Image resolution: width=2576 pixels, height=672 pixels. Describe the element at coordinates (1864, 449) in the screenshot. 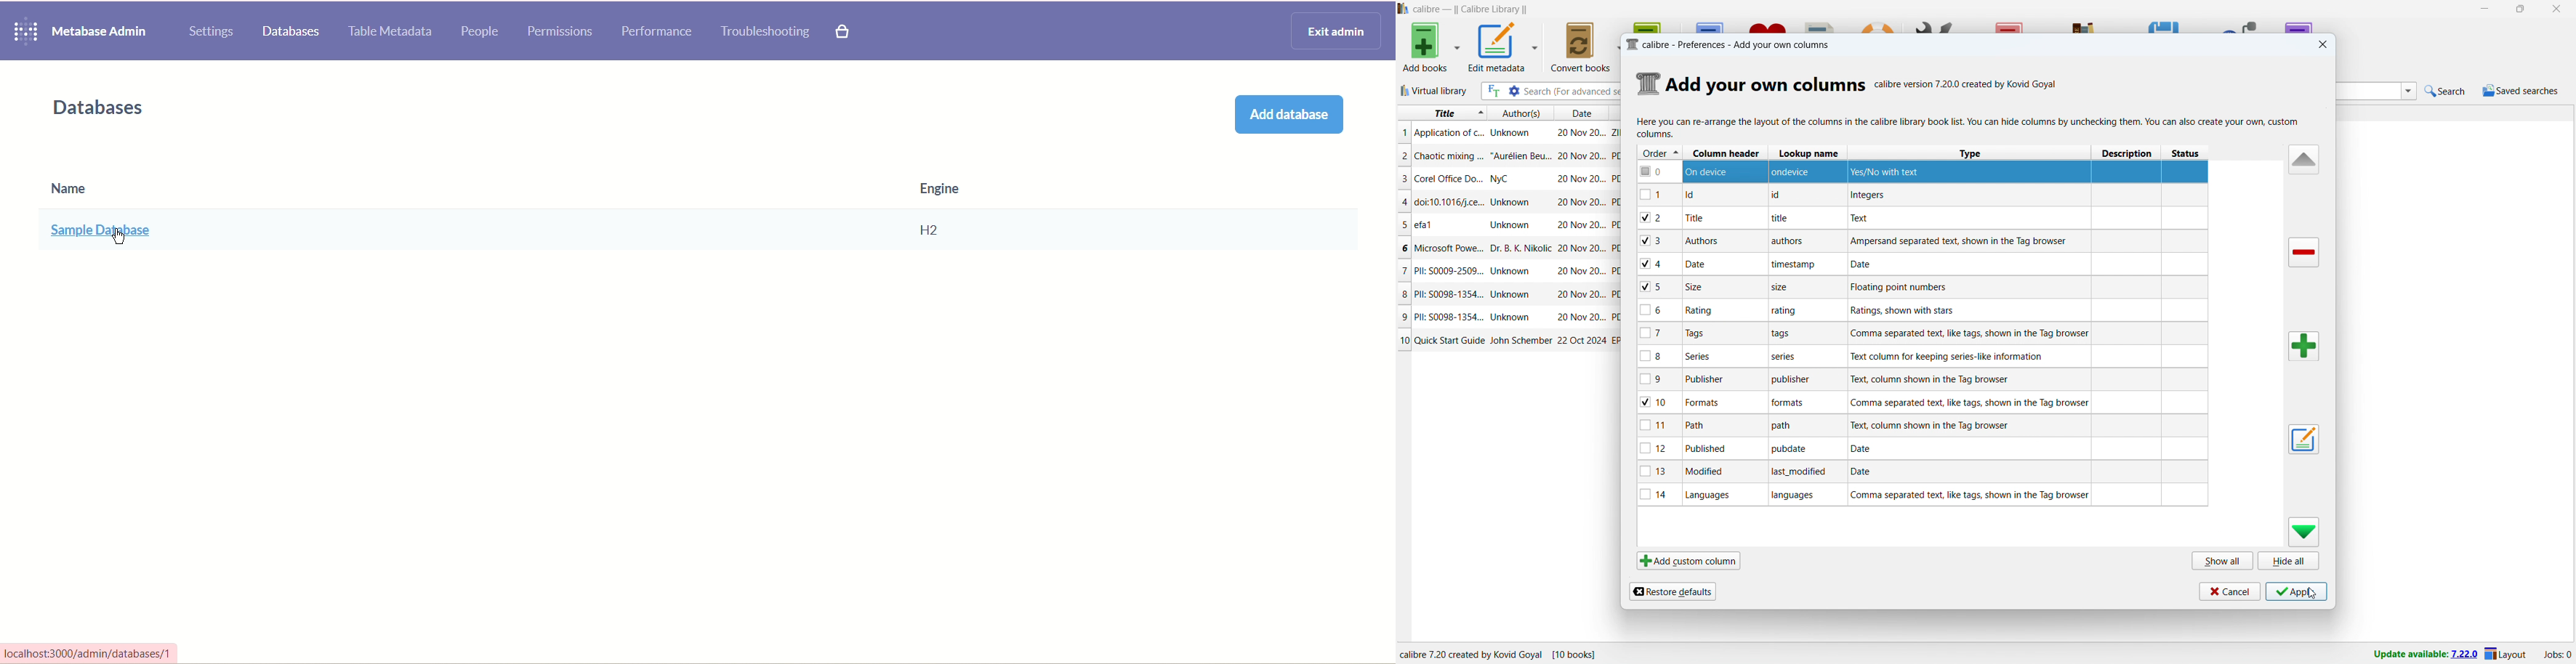

I see `Date` at that location.